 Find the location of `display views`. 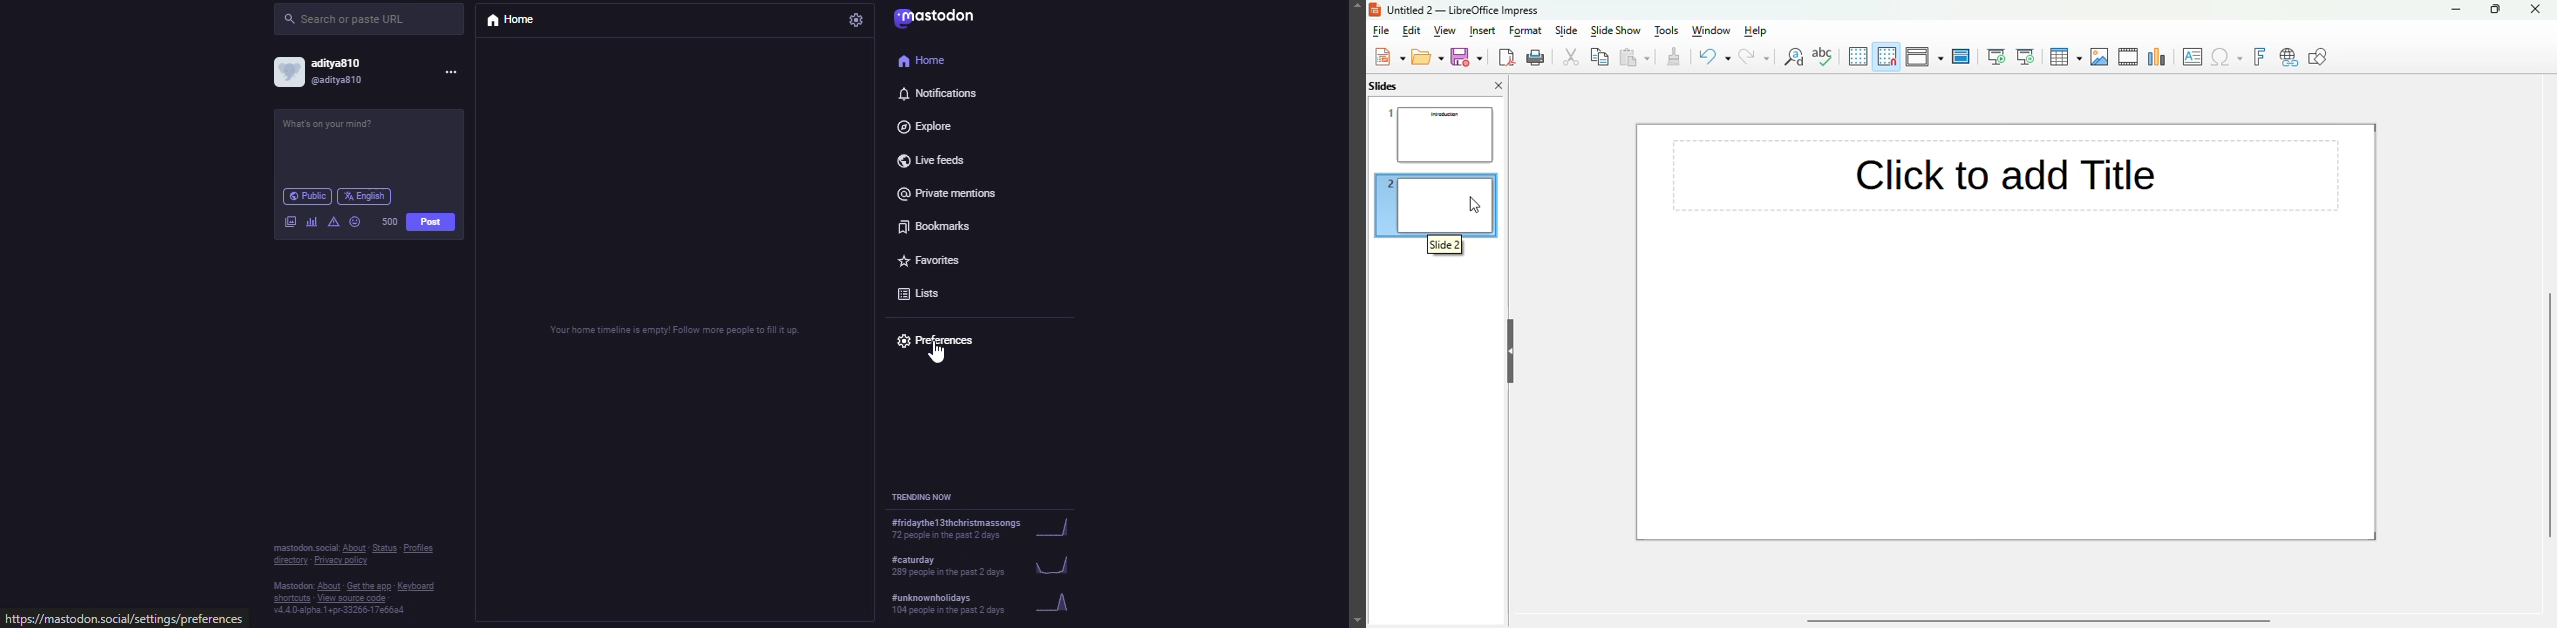

display views is located at coordinates (1925, 56).